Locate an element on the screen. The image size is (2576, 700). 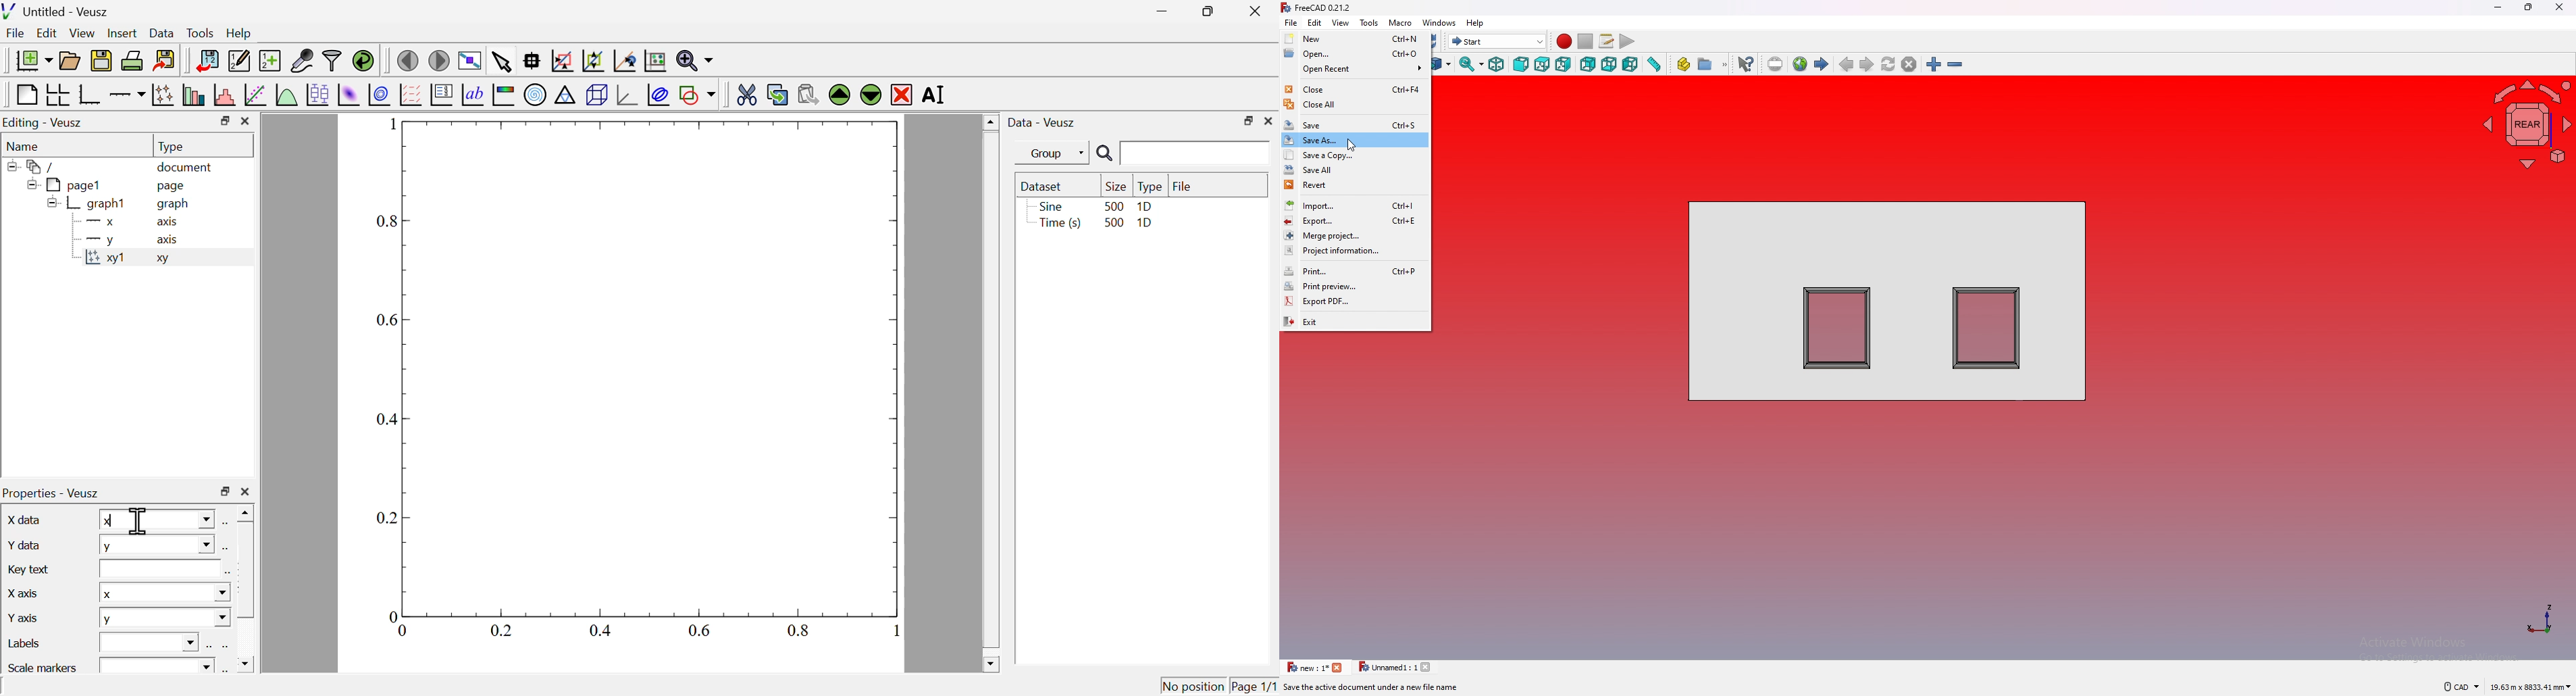
maximize is located at coordinates (223, 121).